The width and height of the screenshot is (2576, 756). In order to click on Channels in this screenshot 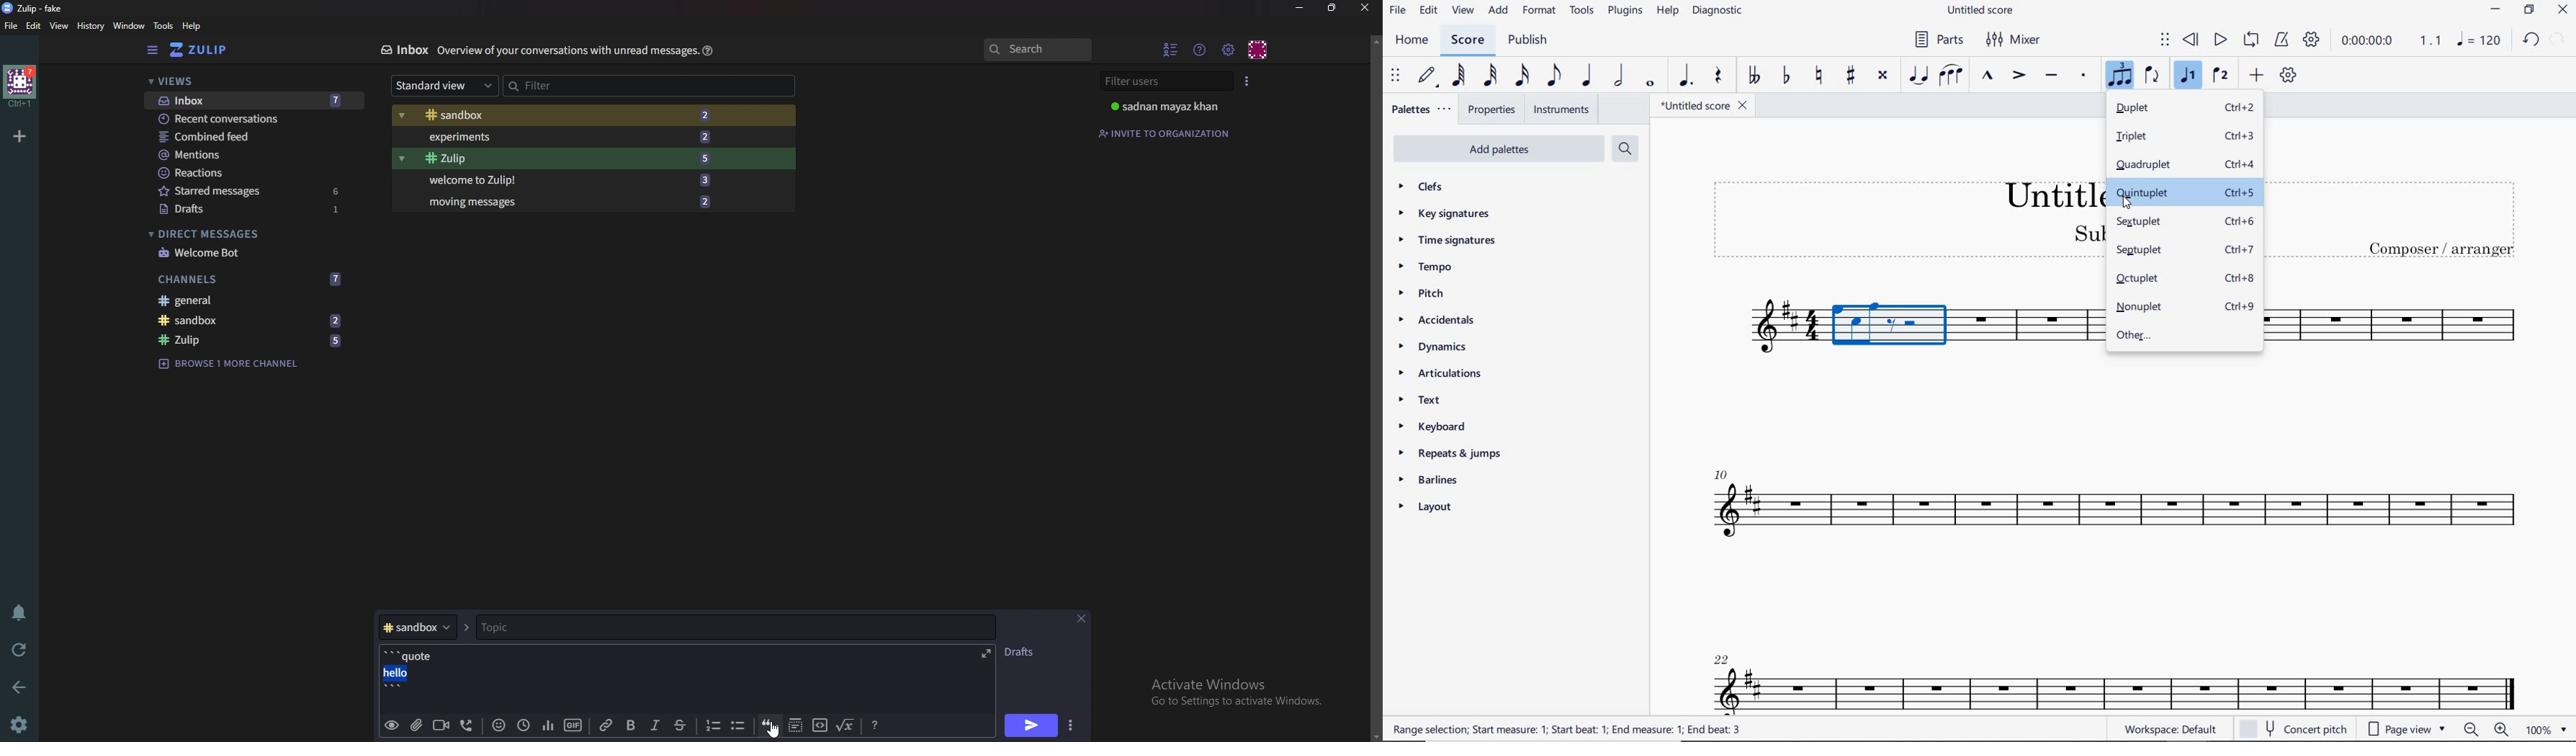, I will do `click(220, 280)`.